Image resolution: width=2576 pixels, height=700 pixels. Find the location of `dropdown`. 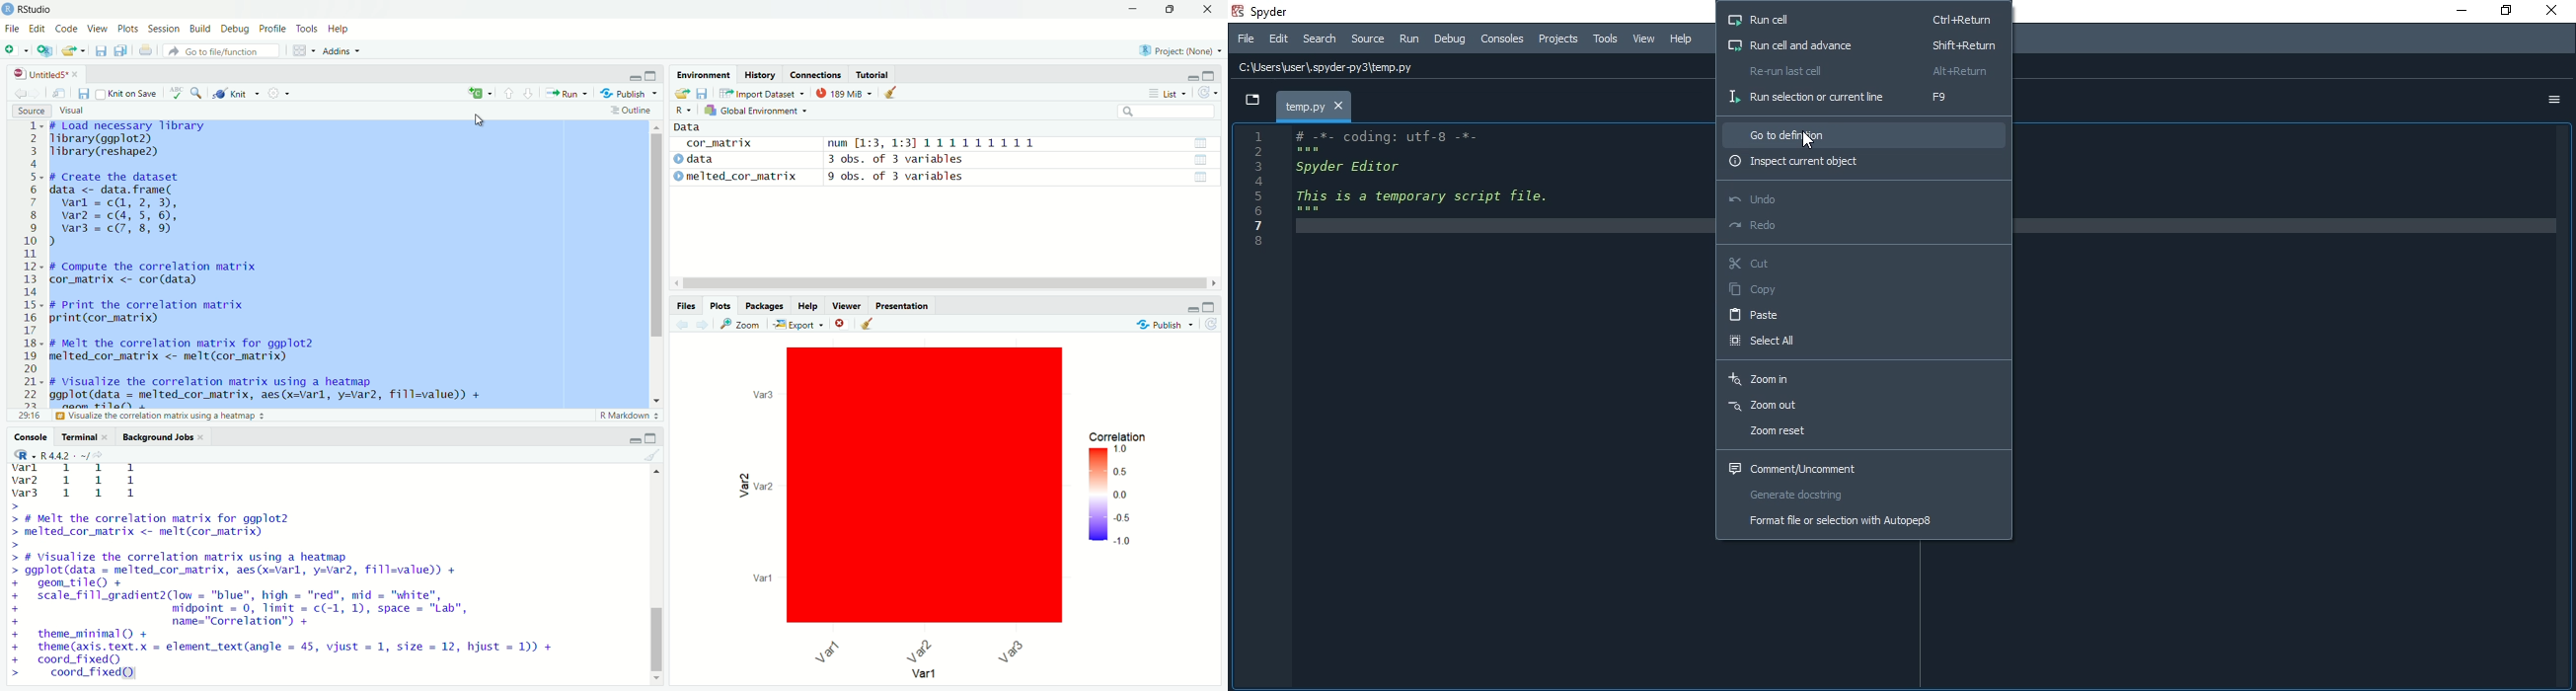

dropdown is located at coordinates (1248, 103).